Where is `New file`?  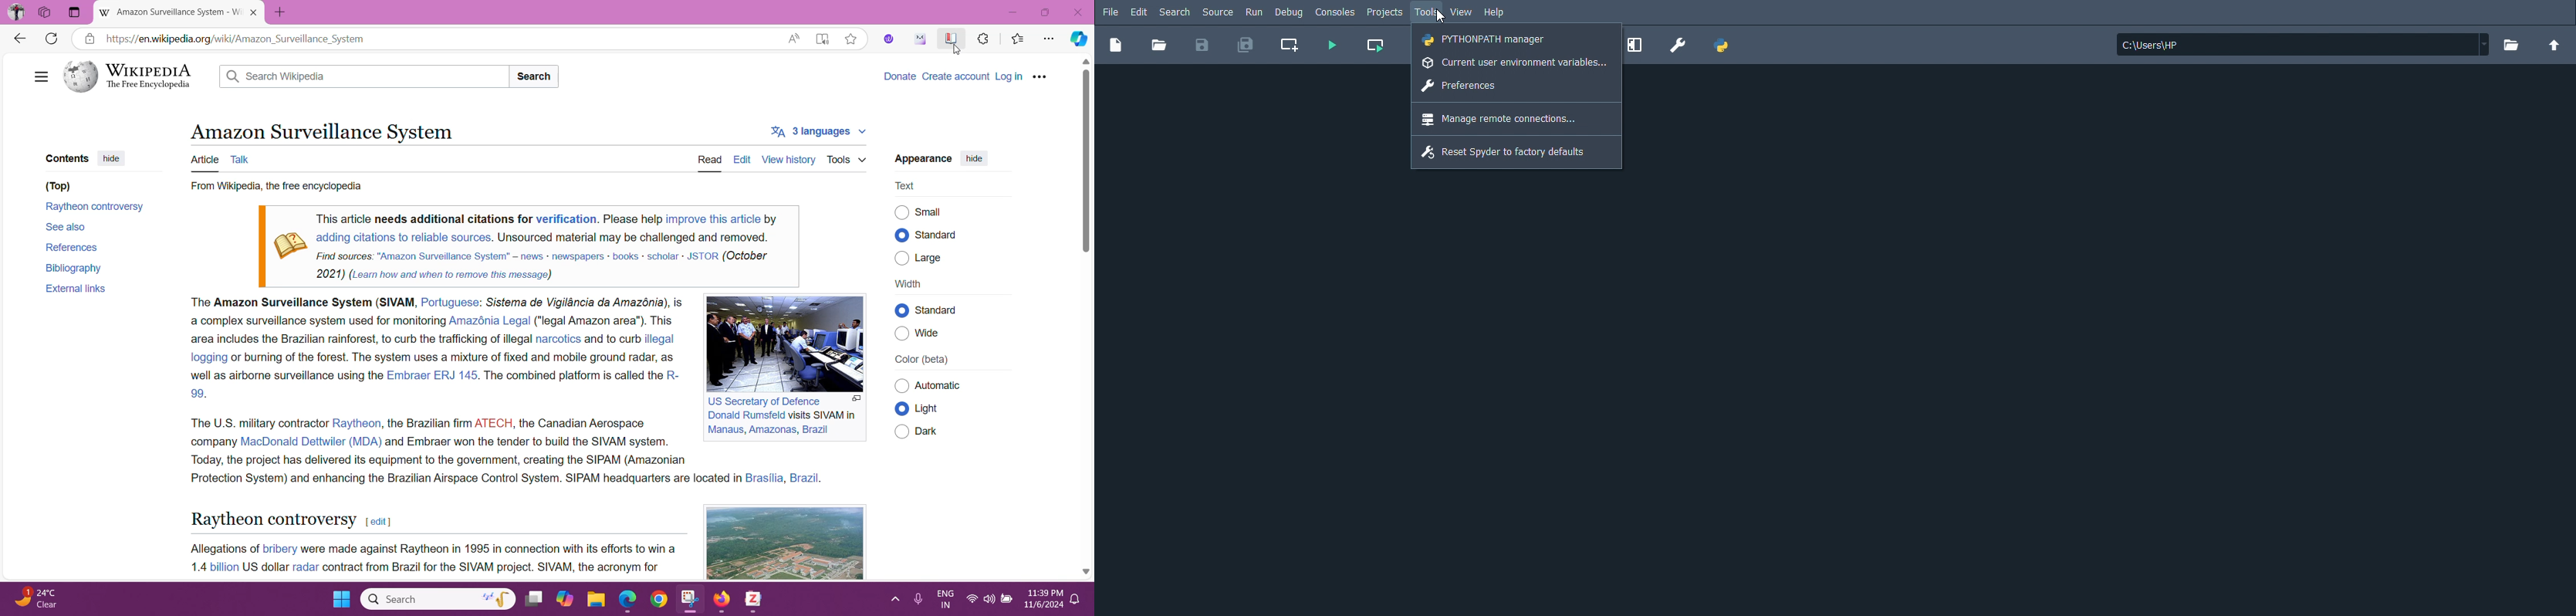
New file is located at coordinates (1117, 46).